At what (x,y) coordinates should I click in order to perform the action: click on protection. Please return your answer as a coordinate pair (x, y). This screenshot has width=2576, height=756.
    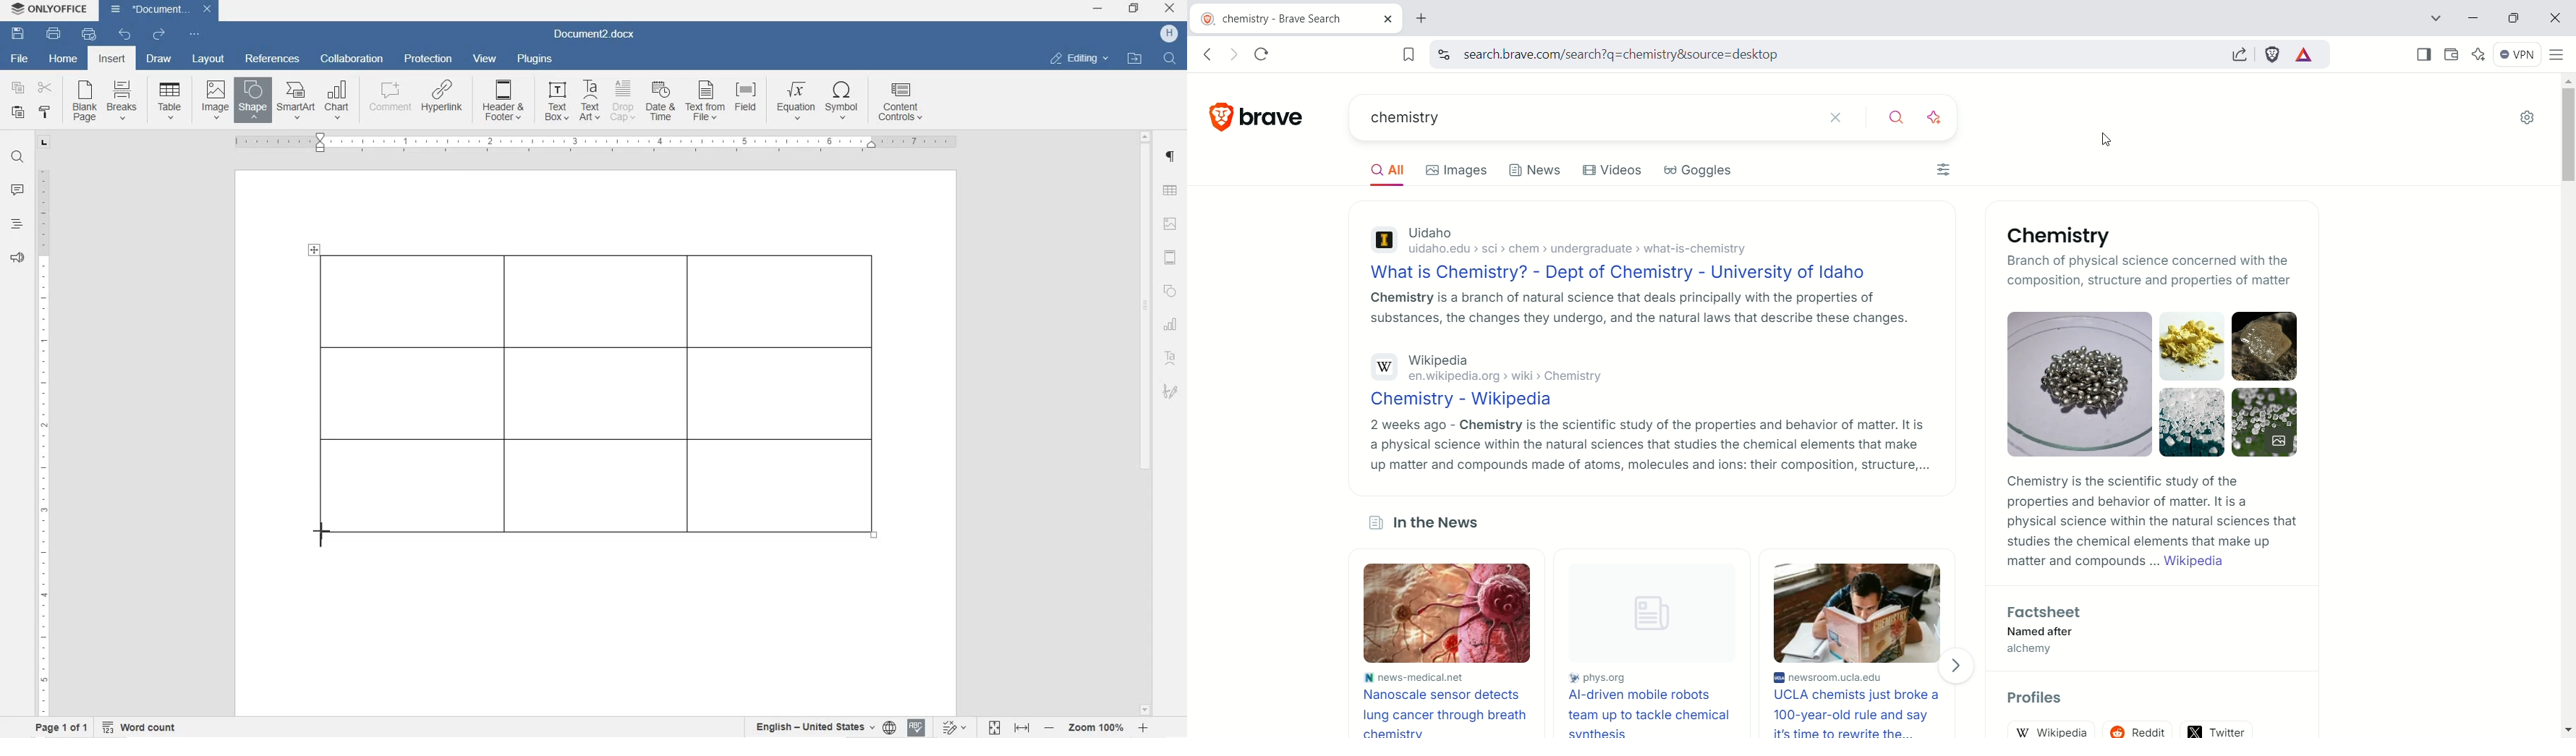
    Looking at the image, I should click on (430, 59).